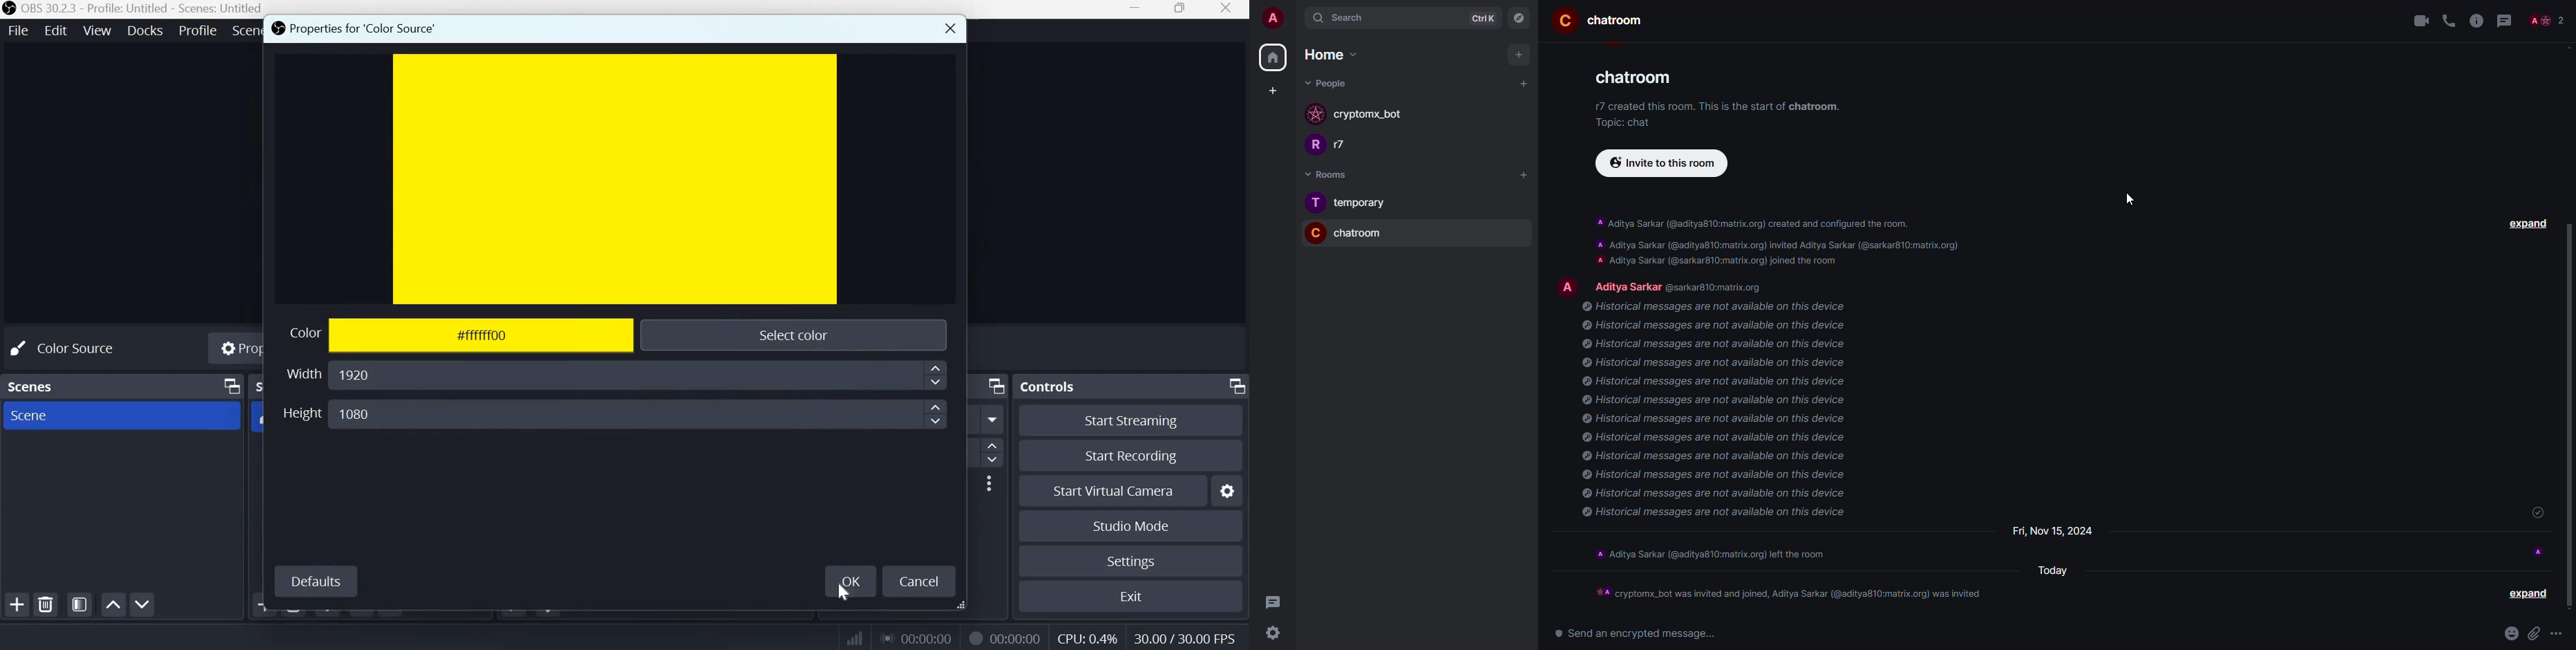 The width and height of the screenshot is (2576, 672). What do you see at coordinates (145, 30) in the screenshot?
I see `Docks` at bounding box center [145, 30].